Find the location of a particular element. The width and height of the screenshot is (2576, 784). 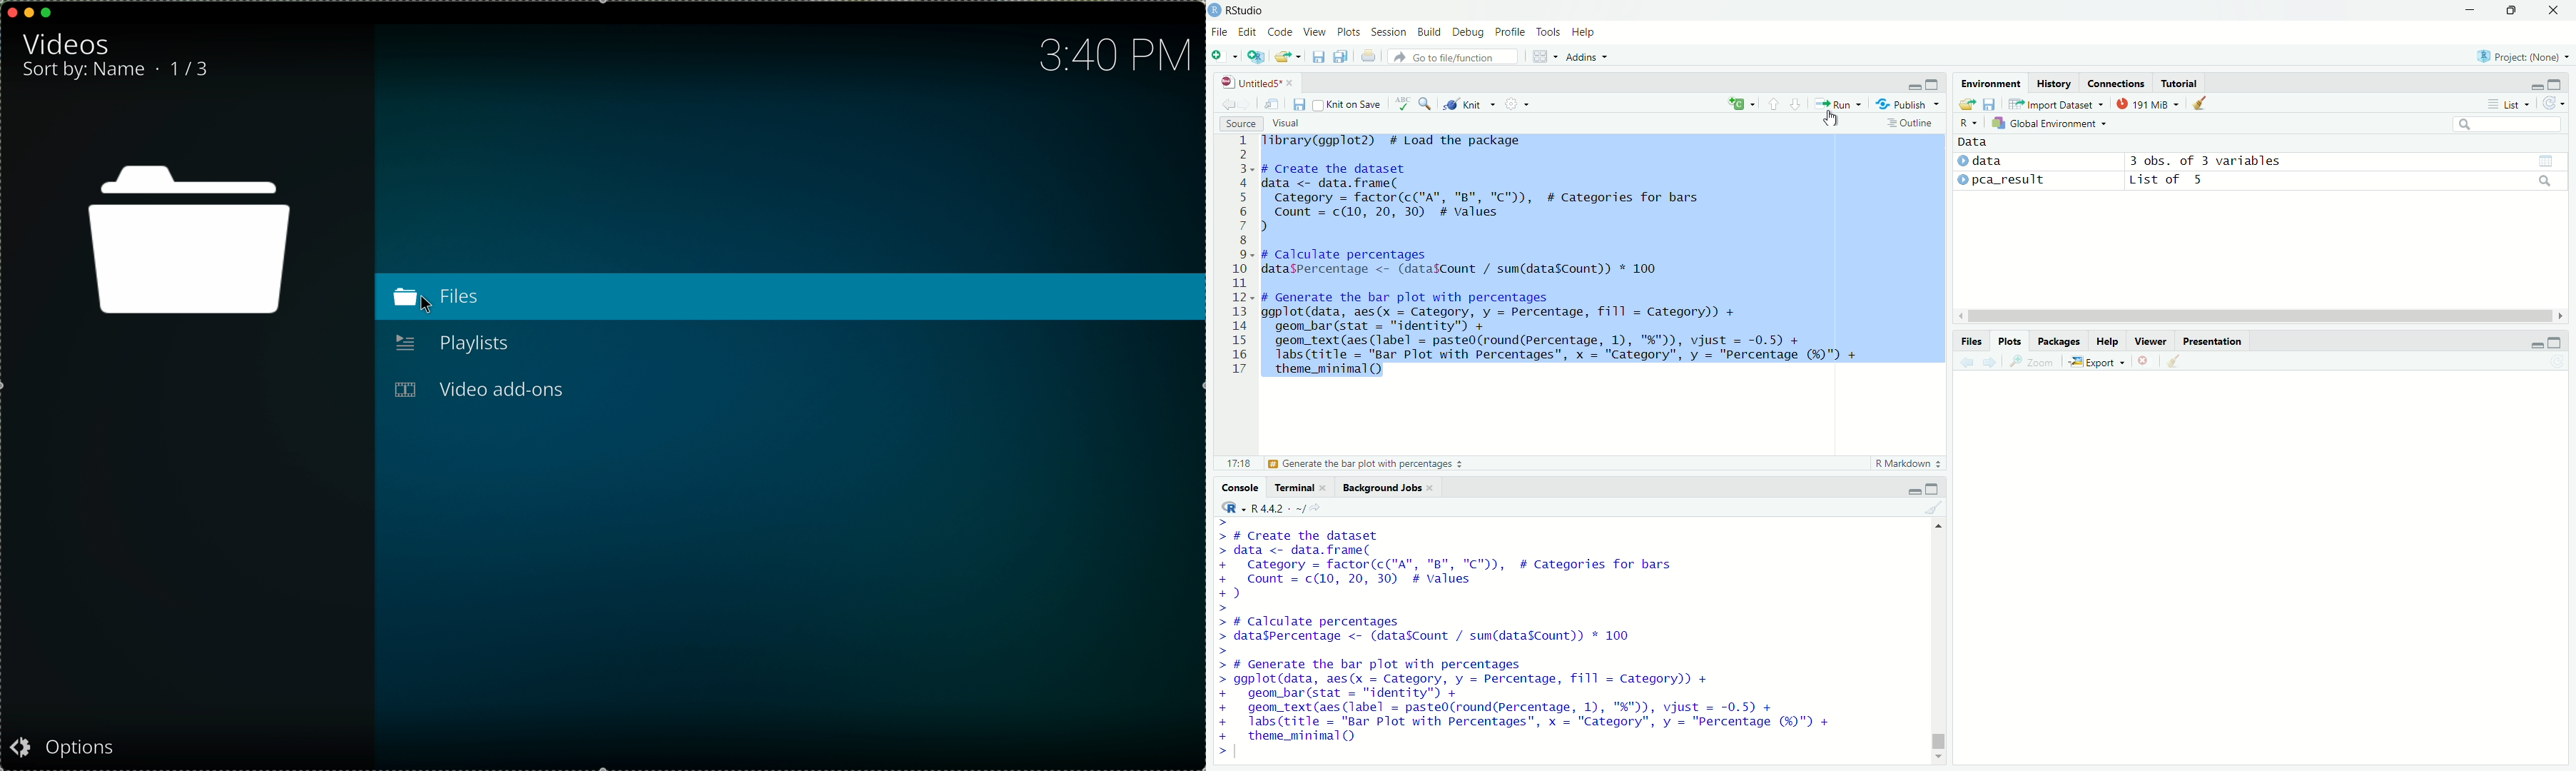

save all is located at coordinates (1343, 56).